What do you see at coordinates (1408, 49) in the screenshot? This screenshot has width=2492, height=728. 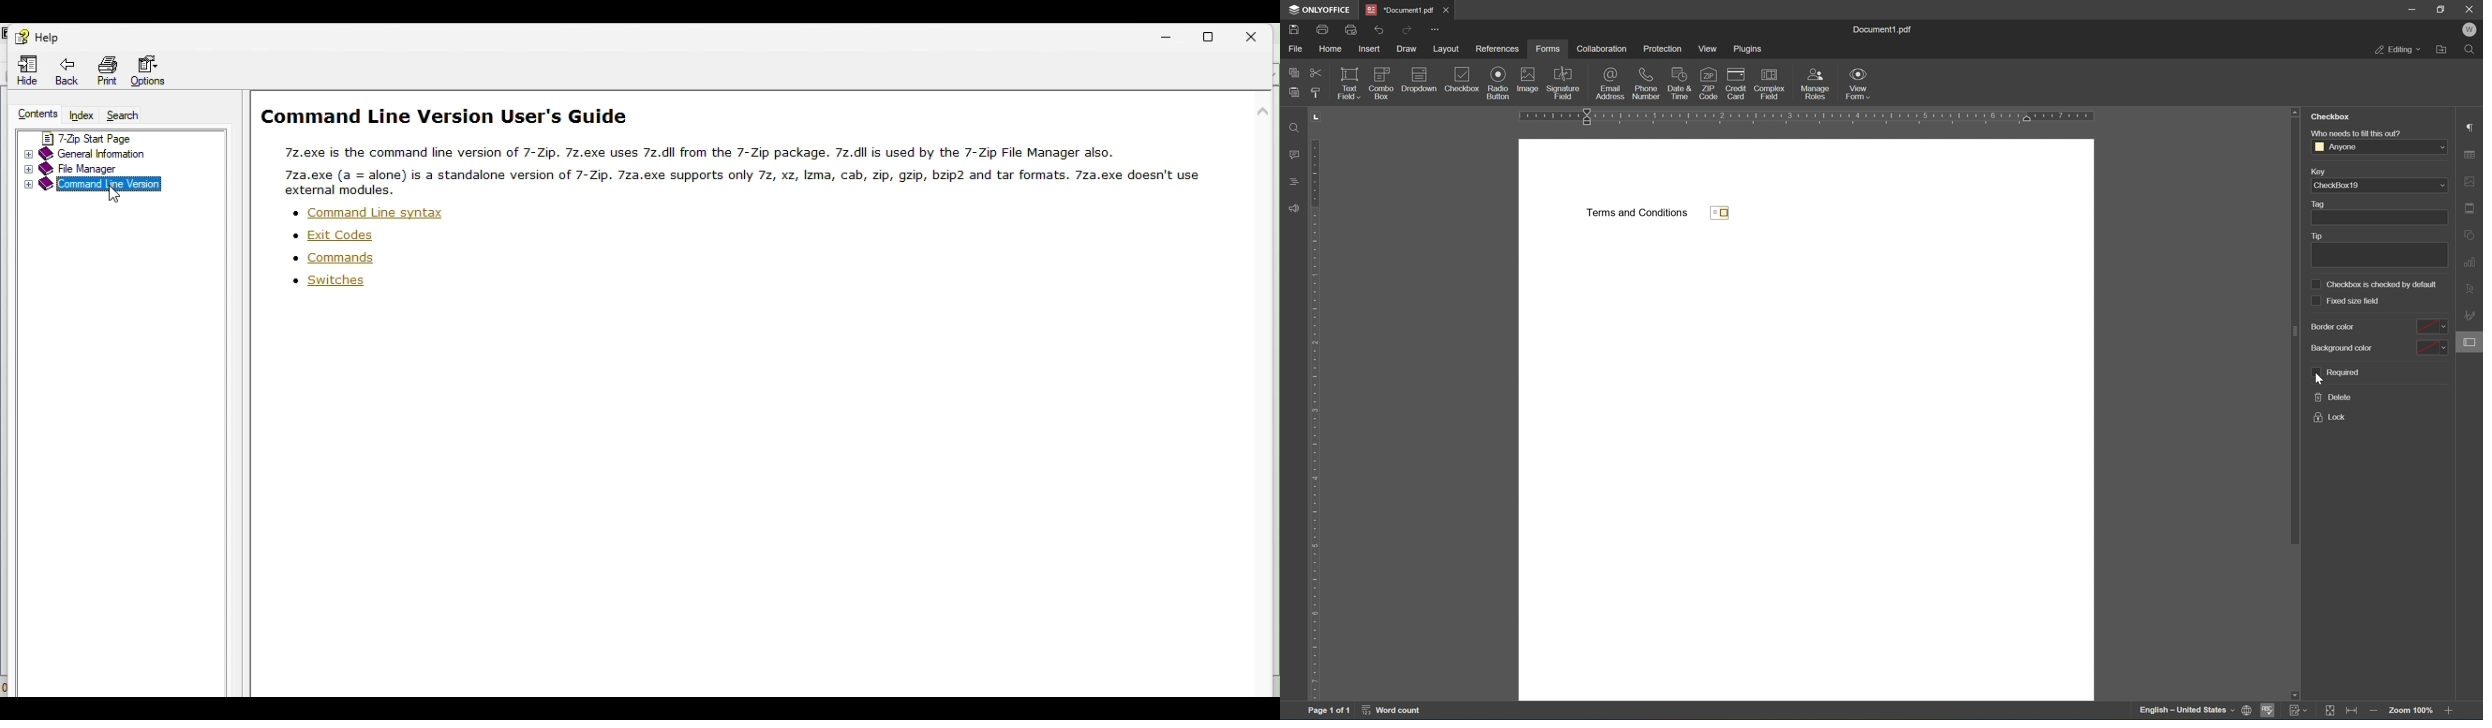 I see `draw` at bounding box center [1408, 49].